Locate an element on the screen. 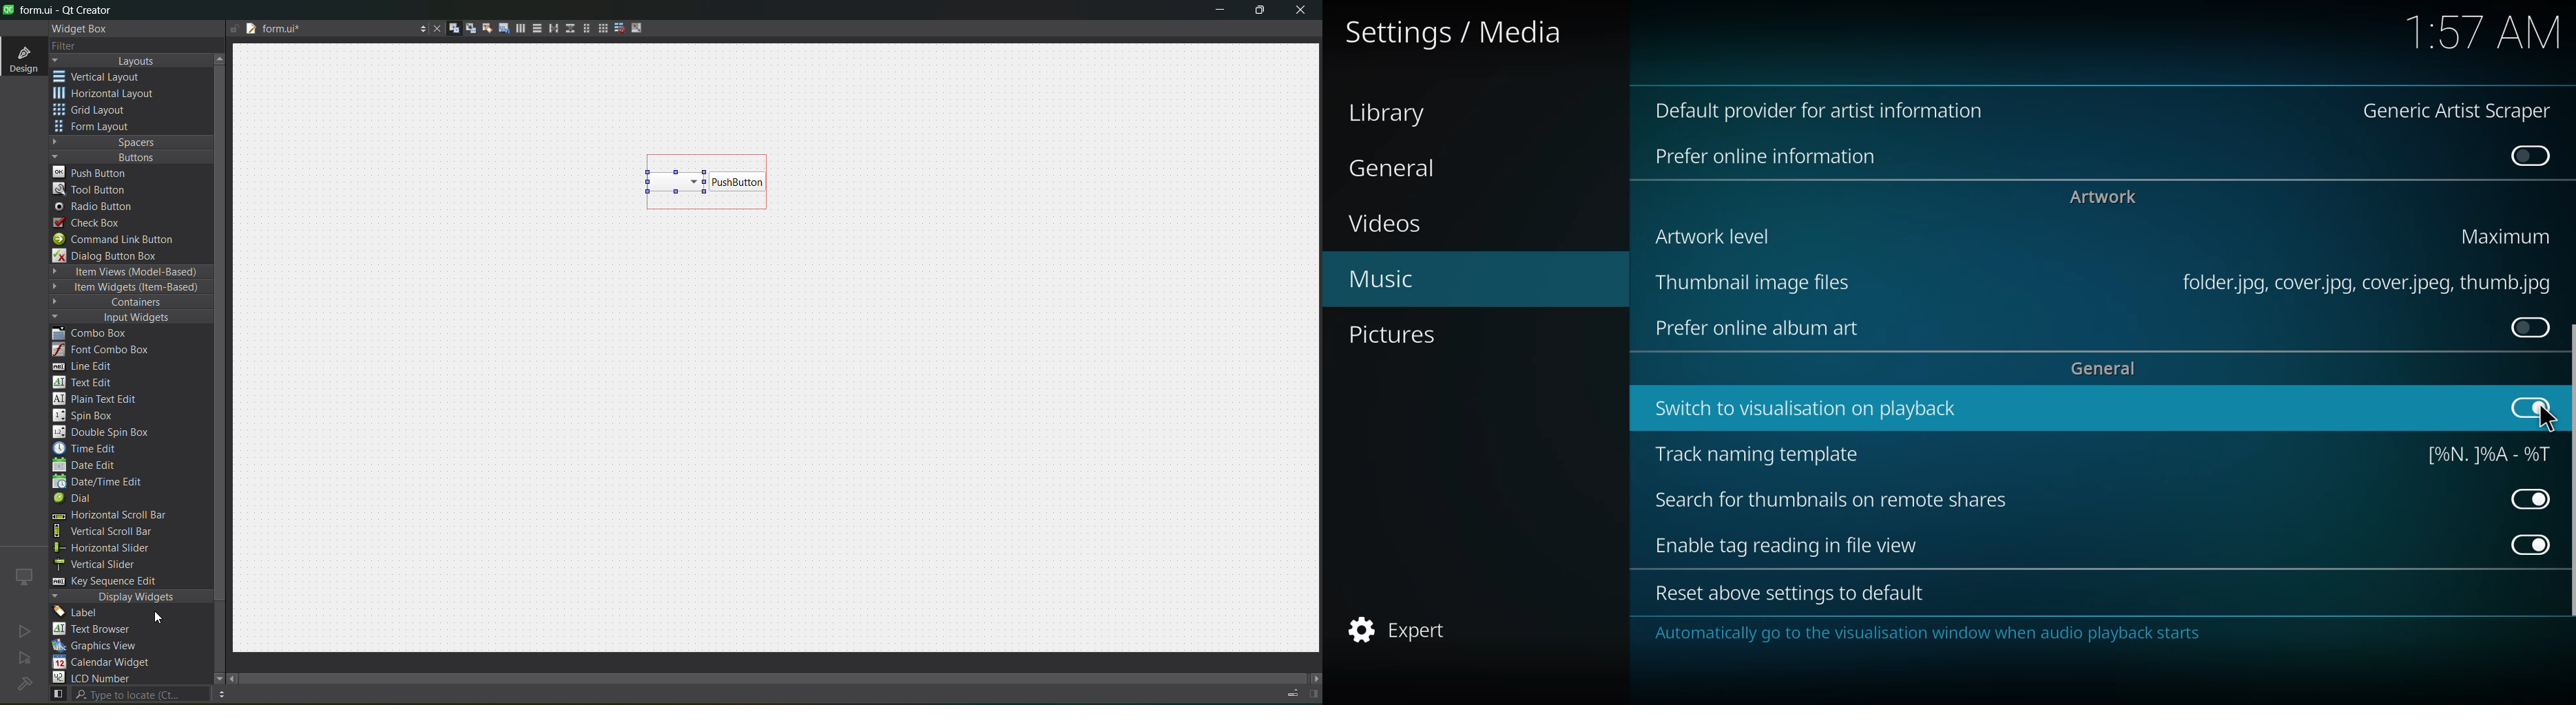 Image resolution: width=2576 pixels, height=728 pixels. close document is located at coordinates (434, 30).